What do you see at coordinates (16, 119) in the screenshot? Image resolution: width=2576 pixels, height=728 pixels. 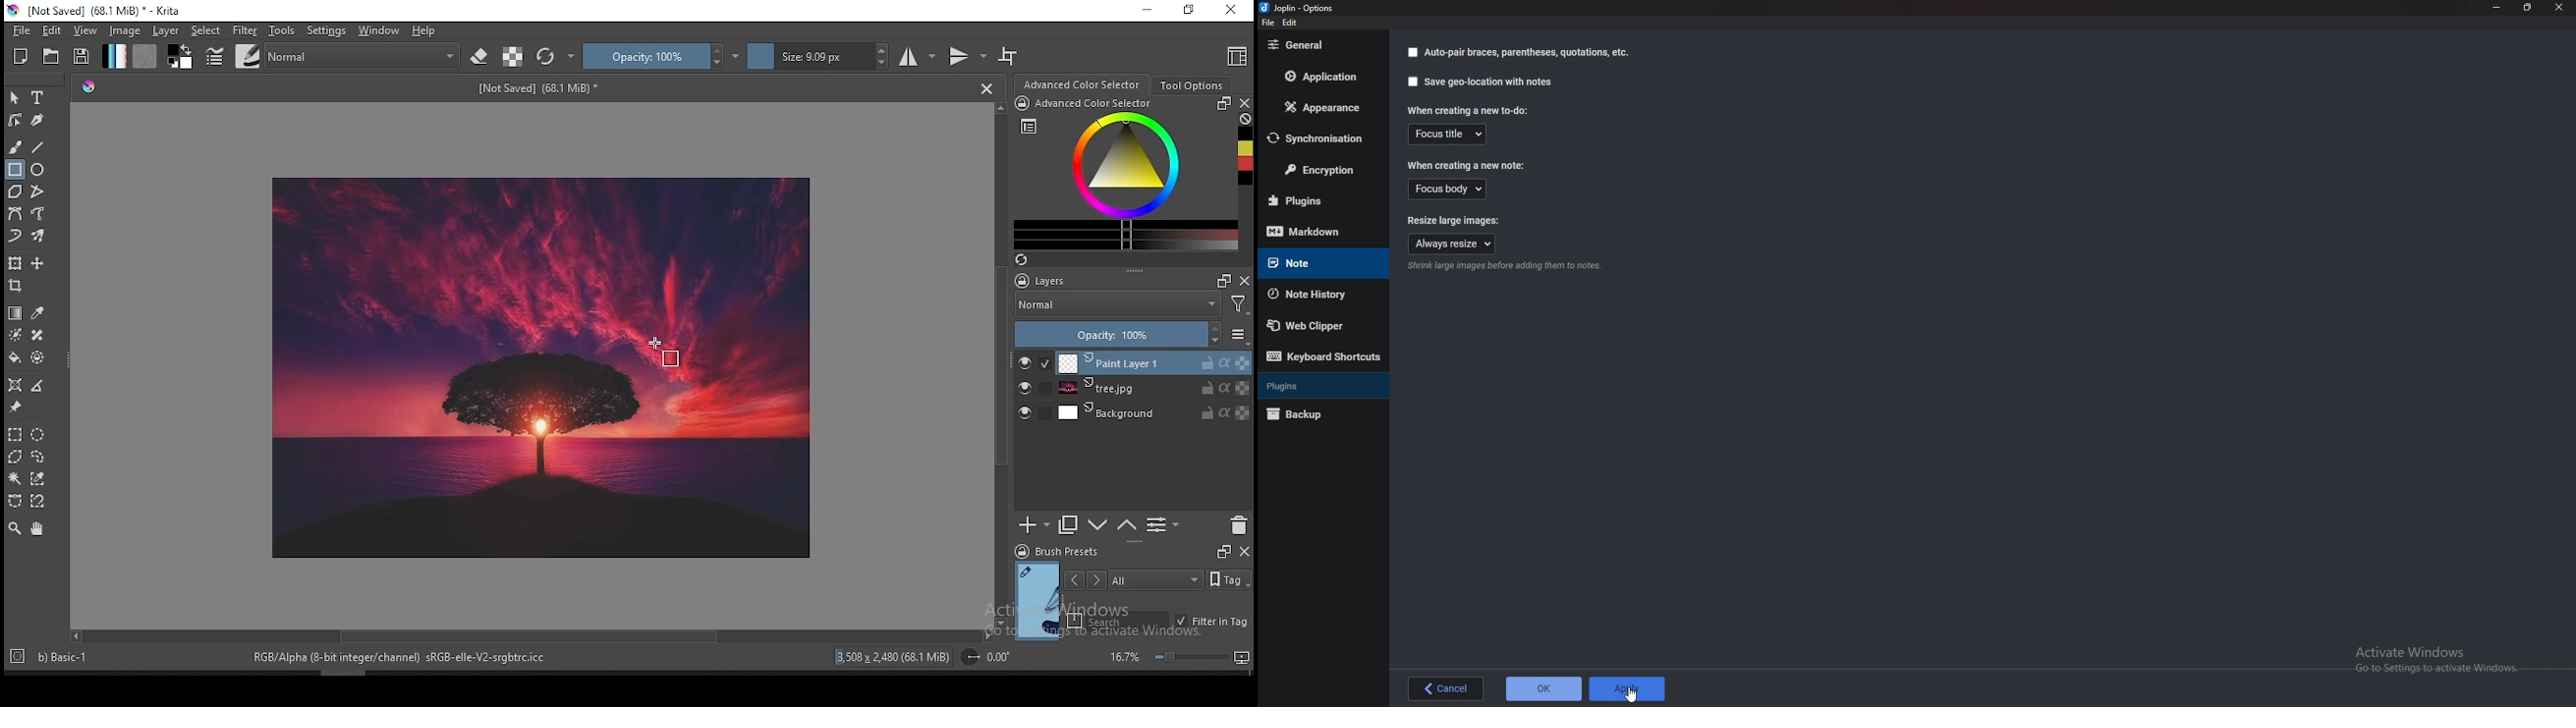 I see `edit shapes tool` at bounding box center [16, 119].